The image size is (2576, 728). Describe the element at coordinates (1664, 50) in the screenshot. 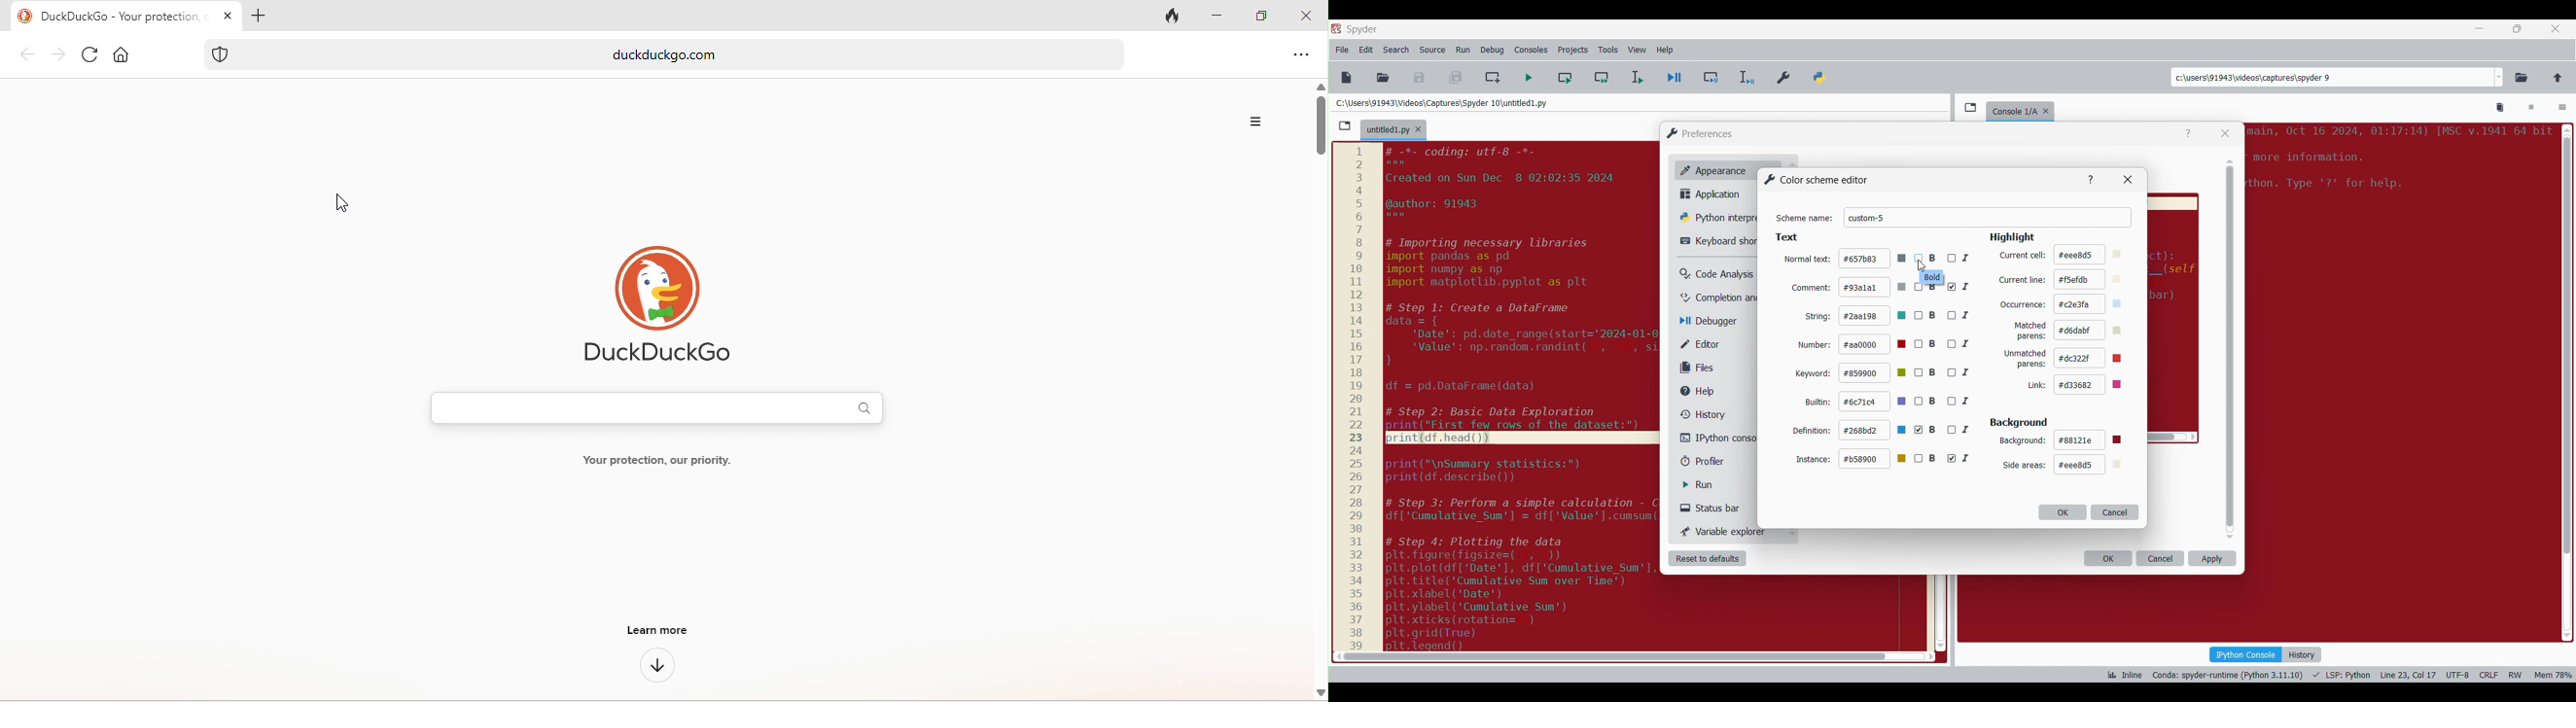

I see `Help menu` at that location.